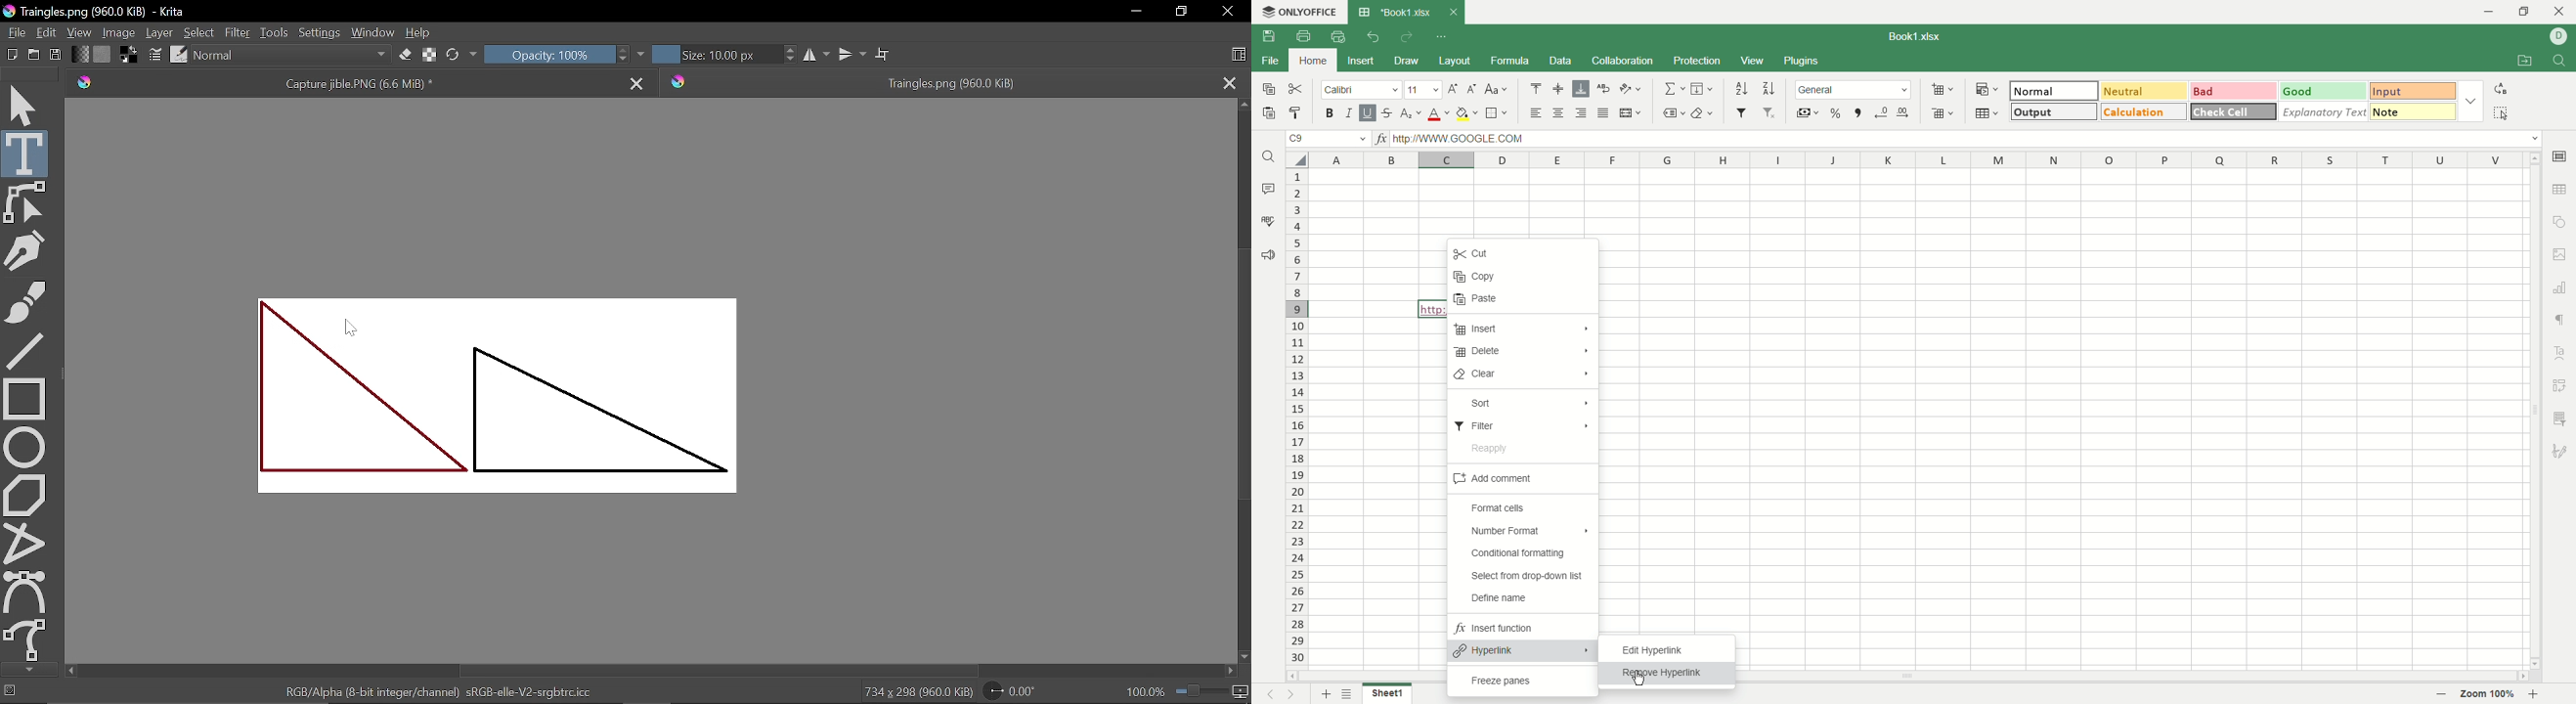 Image resolution: width=2576 pixels, height=728 pixels. Describe the element at coordinates (2560, 416) in the screenshot. I see `slicer settings` at that location.